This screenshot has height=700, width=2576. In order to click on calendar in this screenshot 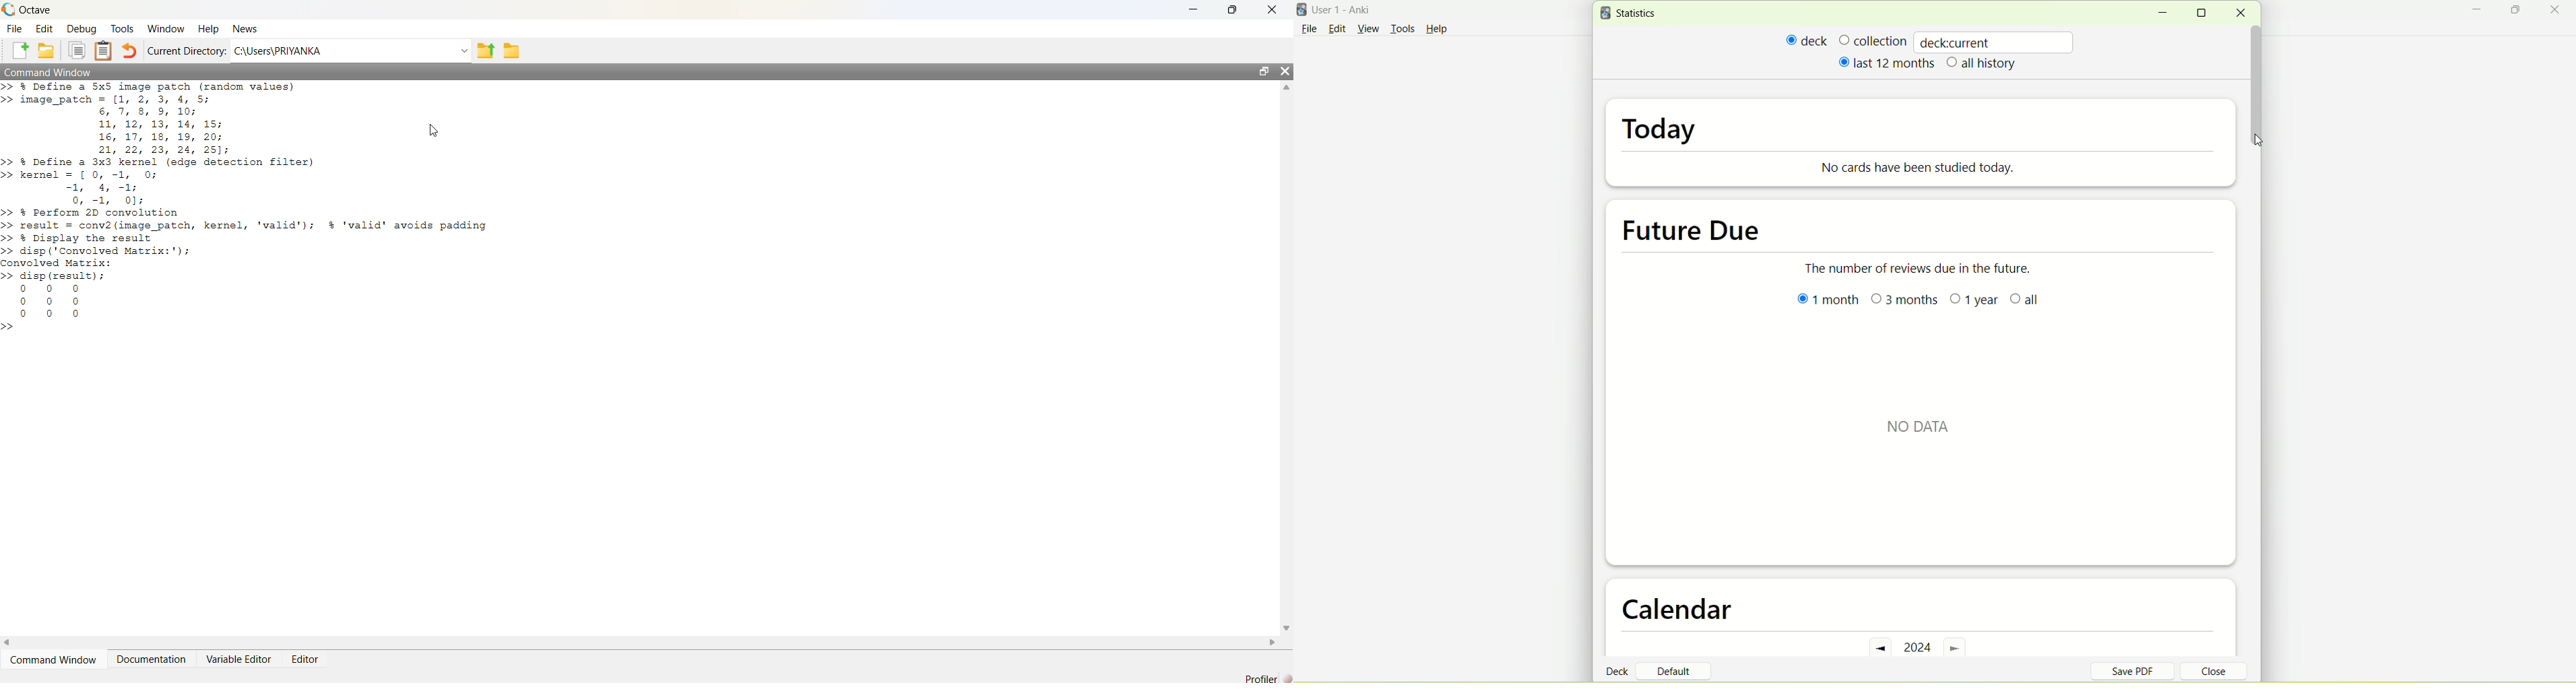, I will do `click(1686, 611)`.